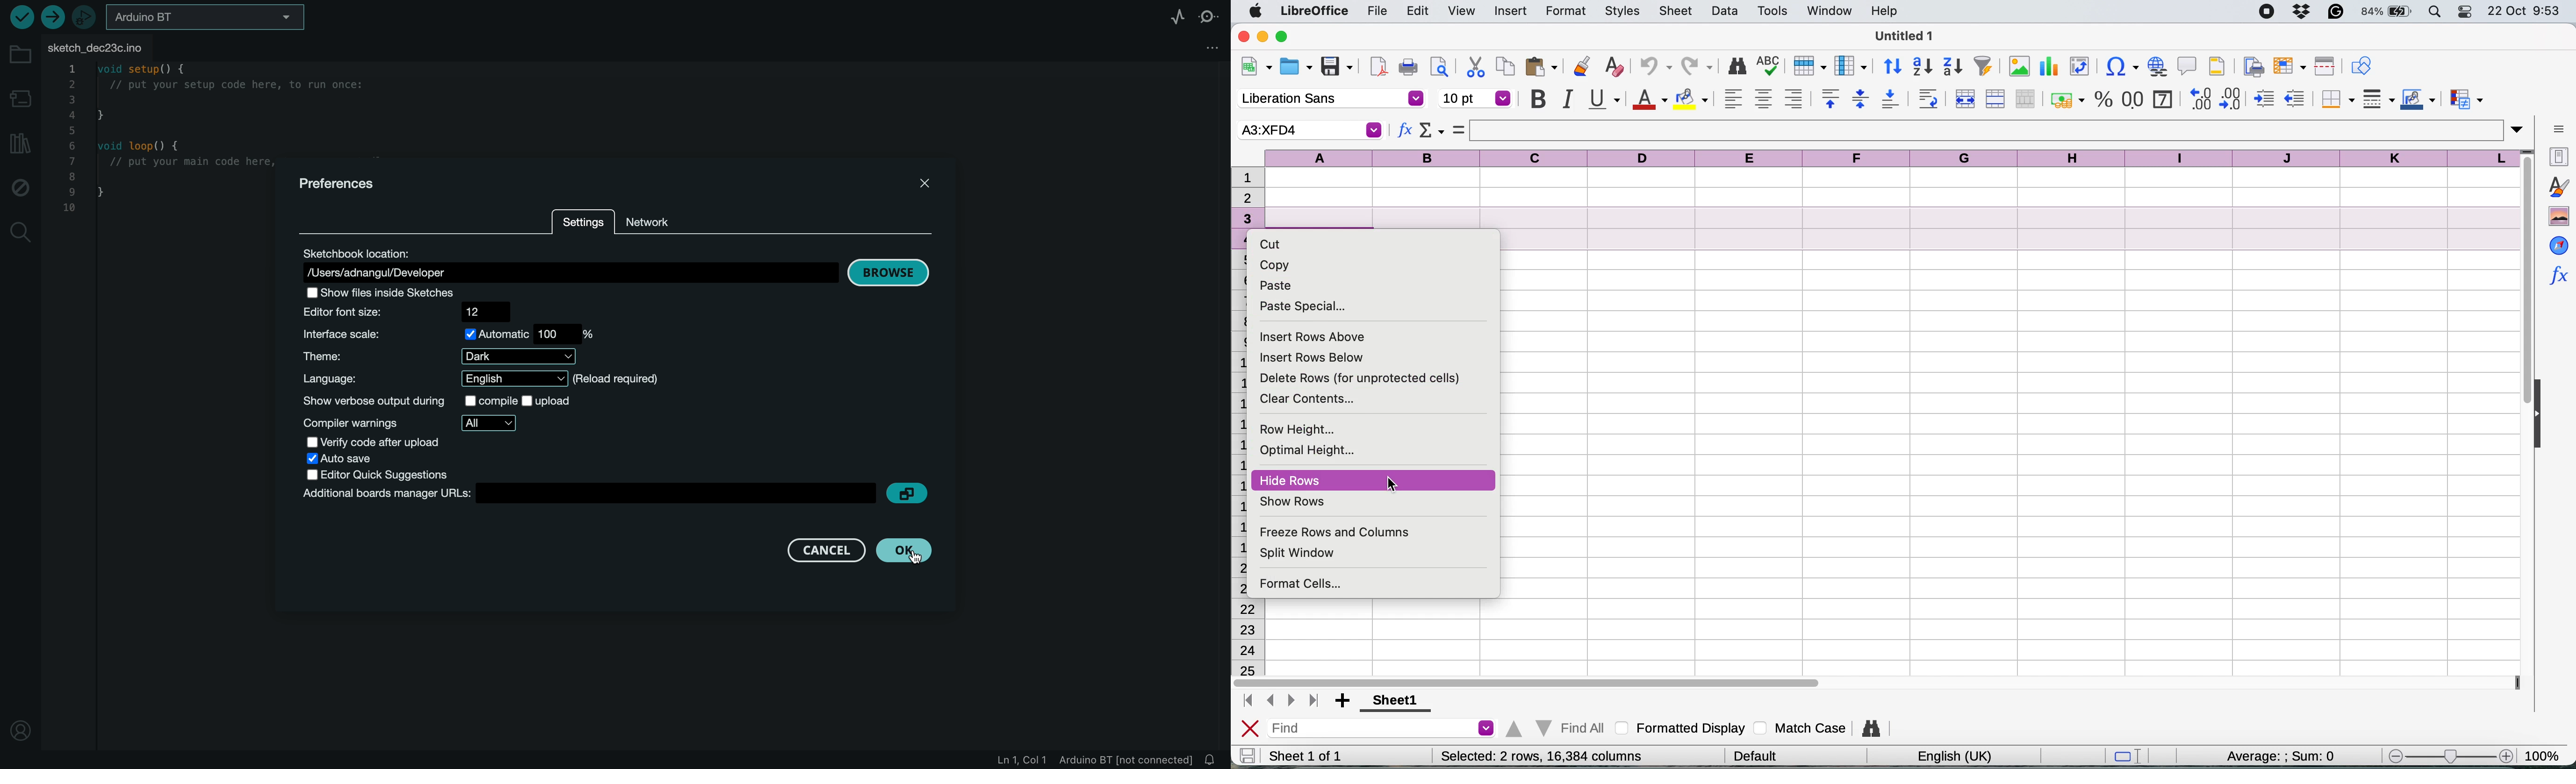 Image resolution: width=2576 pixels, height=784 pixels. Describe the element at coordinates (1963, 97) in the screenshot. I see `merge and center or unmerge` at that location.